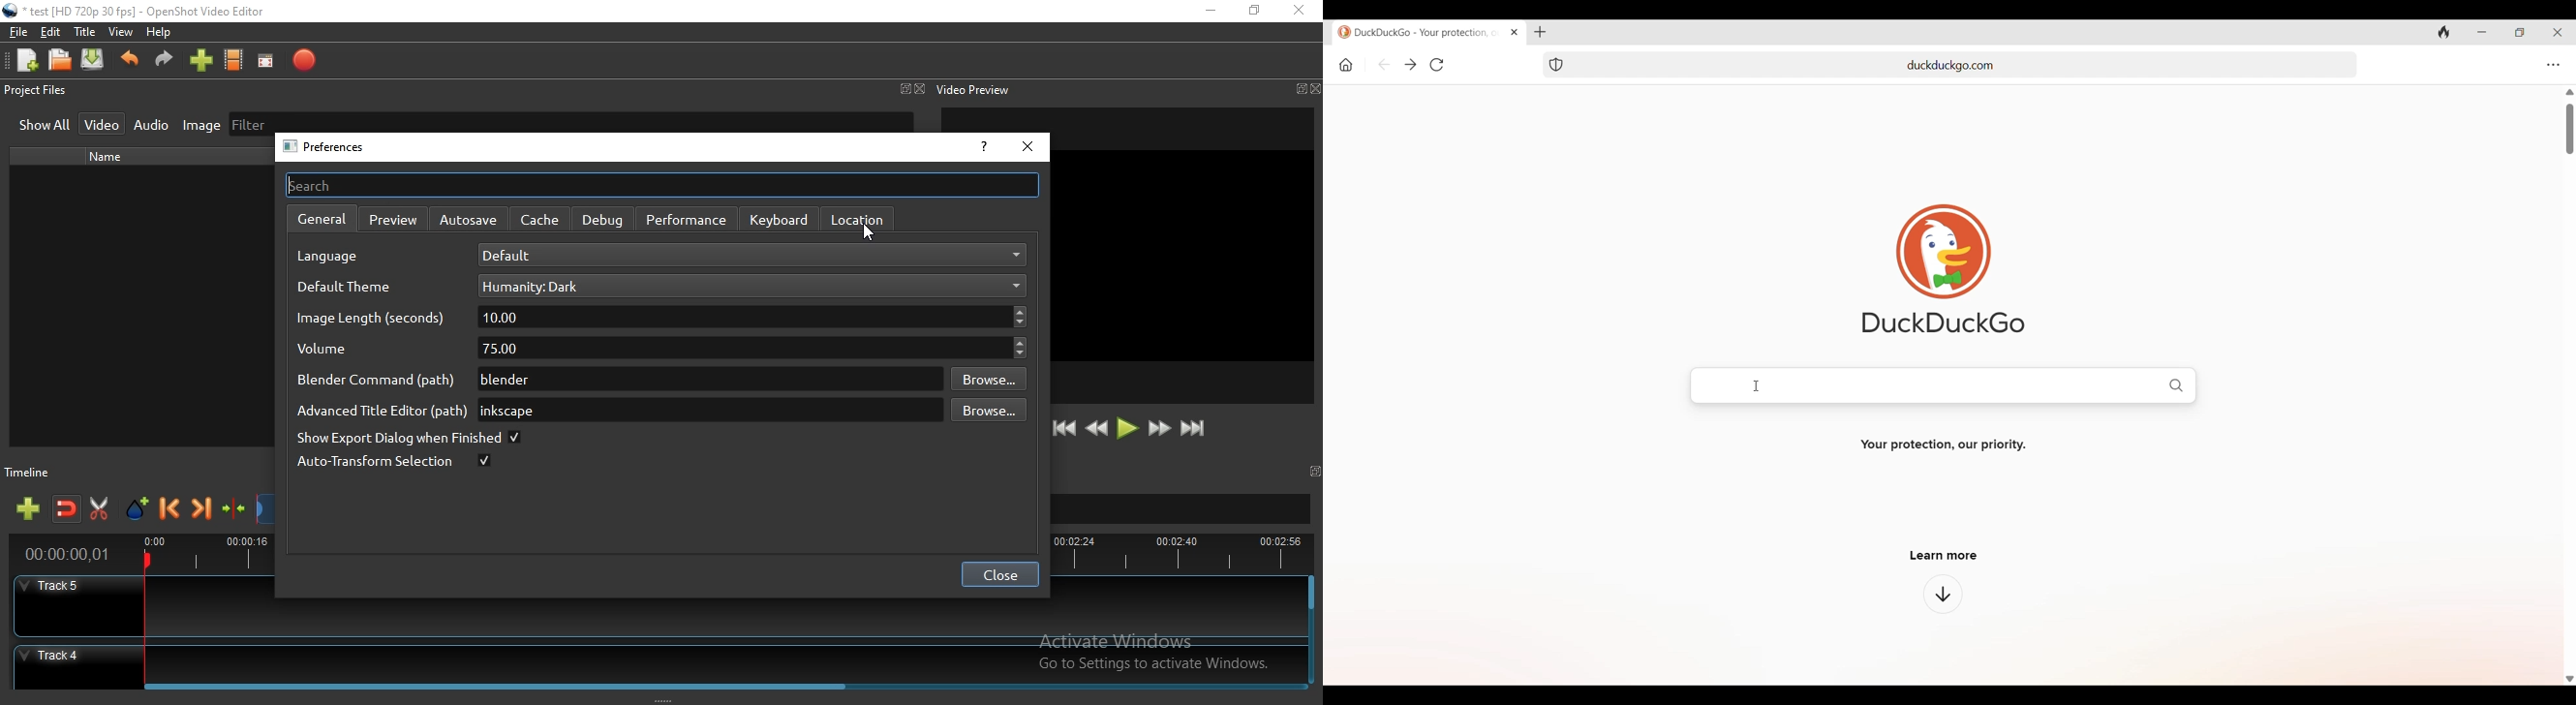 This screenshot has width=2576, height=728. I want to click on Home, so click(1346, 65).